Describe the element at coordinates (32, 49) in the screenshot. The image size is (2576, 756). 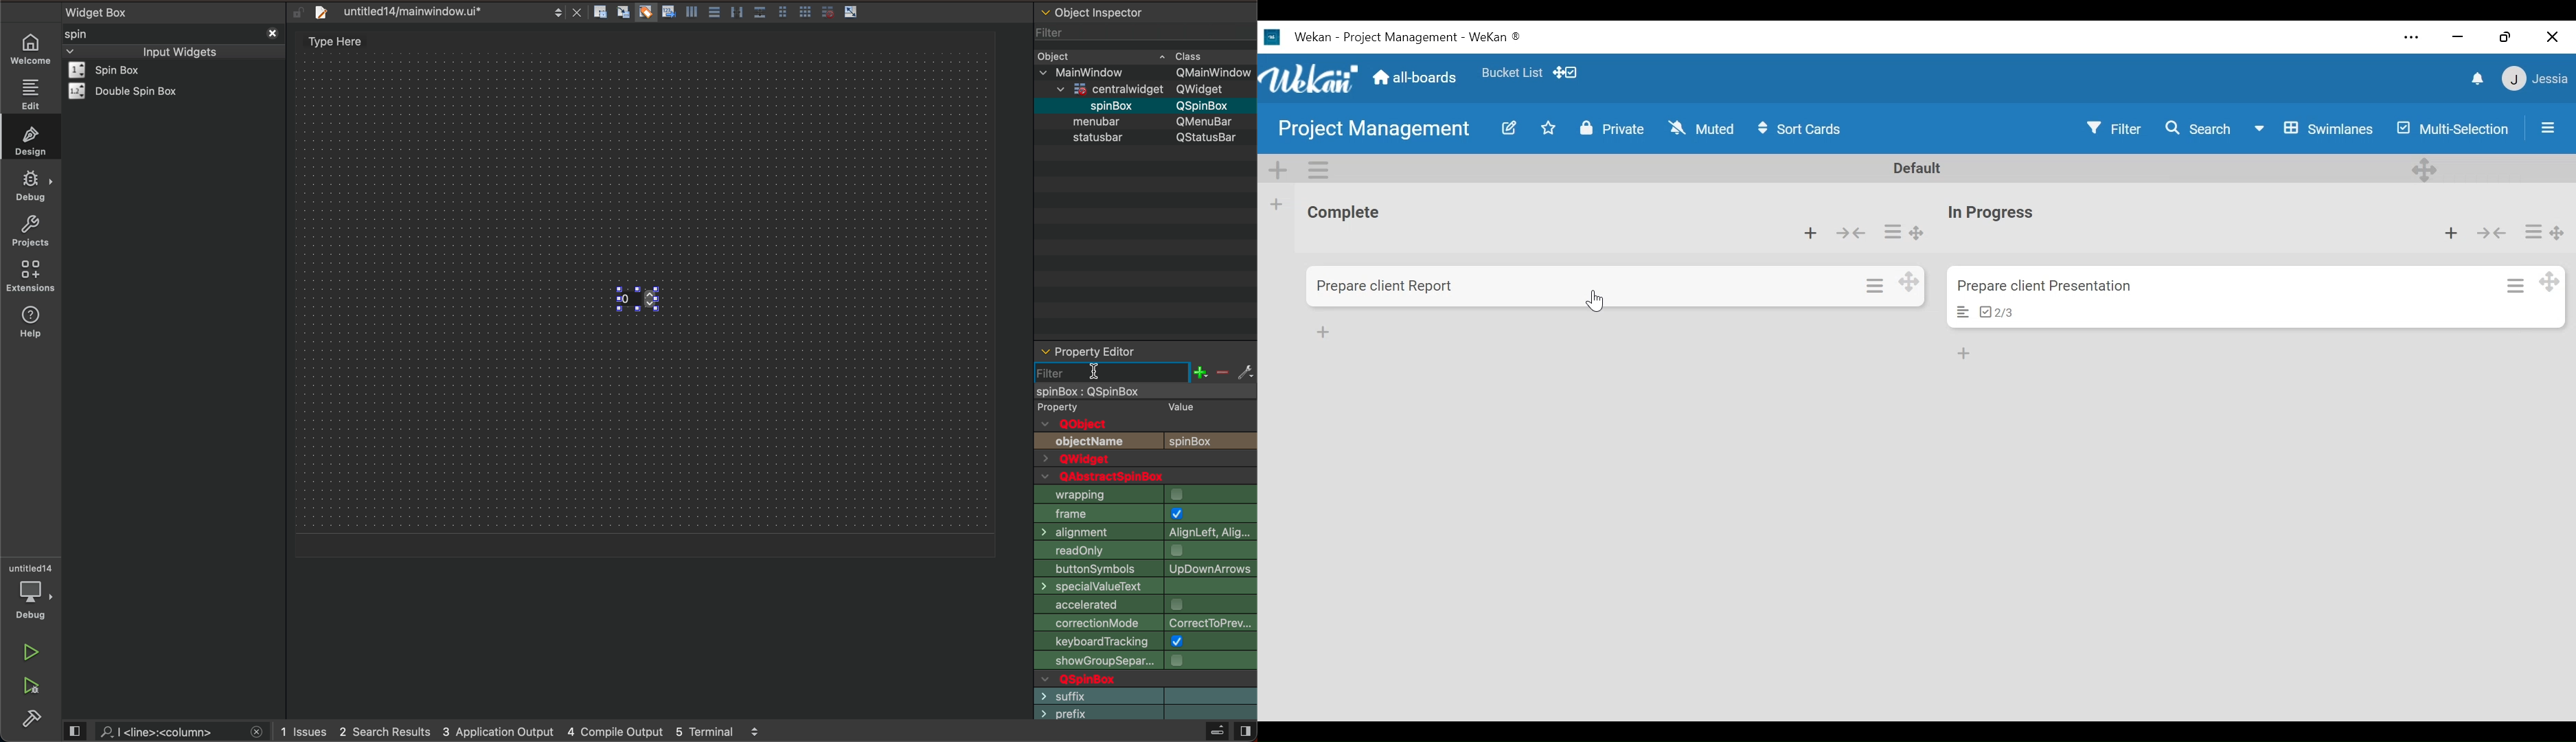
I see `WELCOME` at that location.